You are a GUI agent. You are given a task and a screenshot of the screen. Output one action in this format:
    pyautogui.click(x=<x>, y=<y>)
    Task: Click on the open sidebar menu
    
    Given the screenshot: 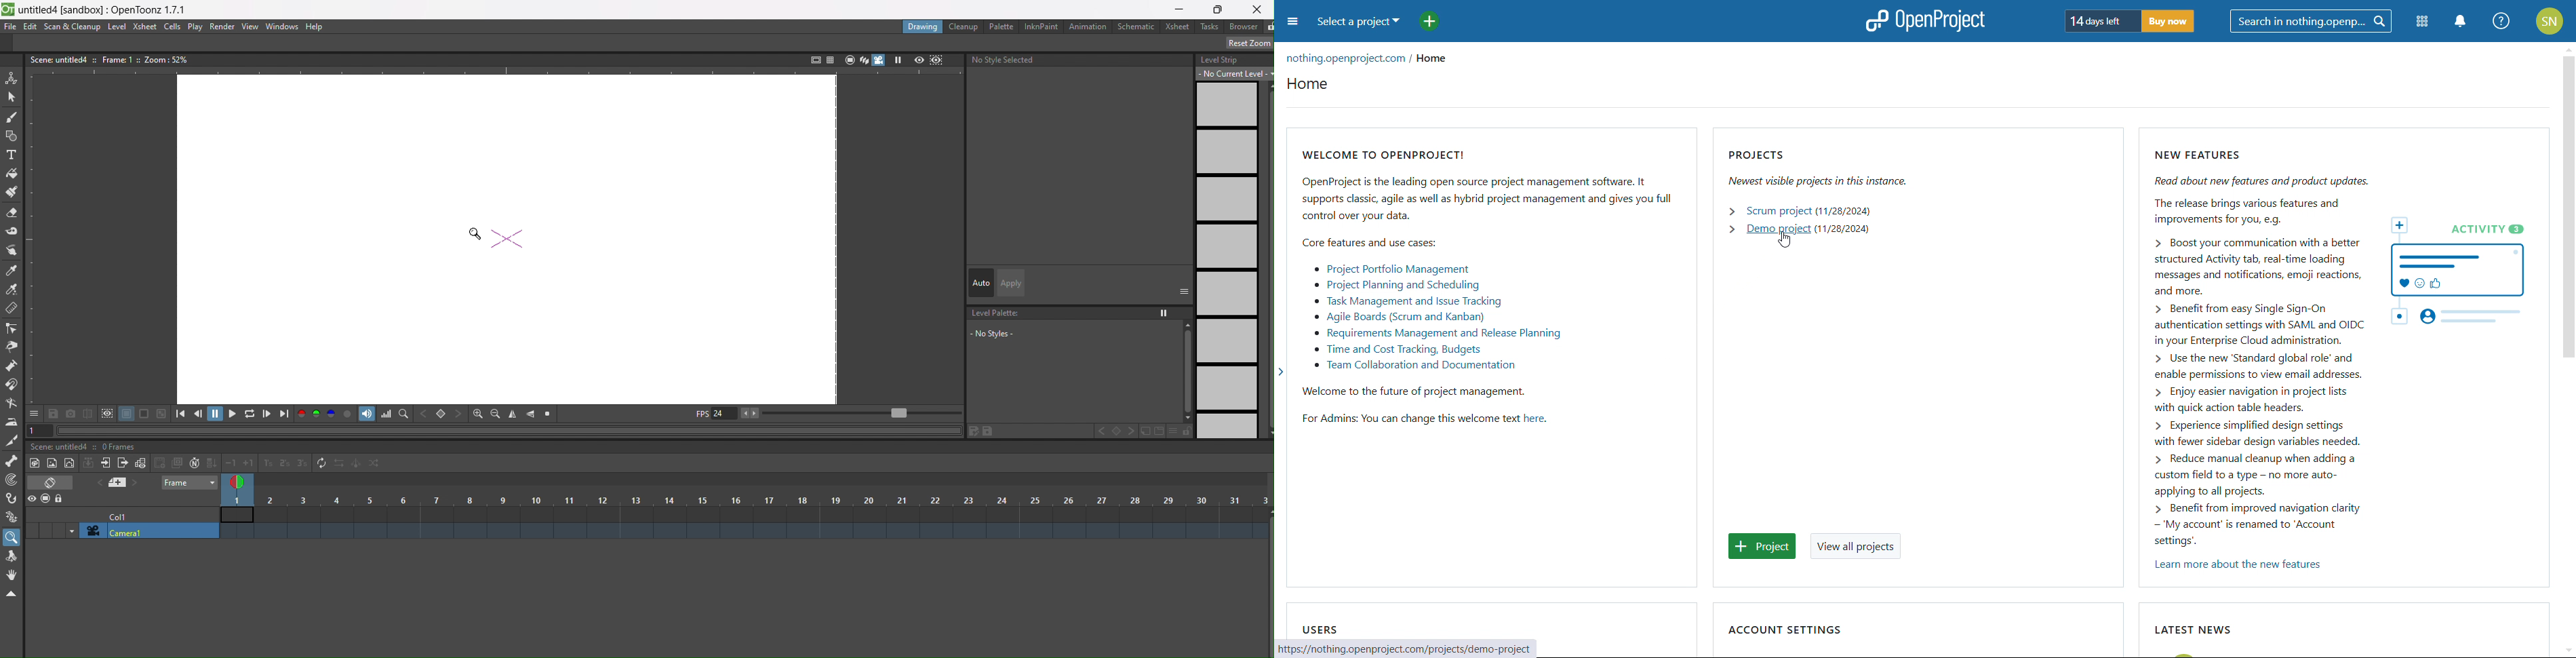 What is the action you would take?
    pyautogui.click(x=1292, y=22)
    